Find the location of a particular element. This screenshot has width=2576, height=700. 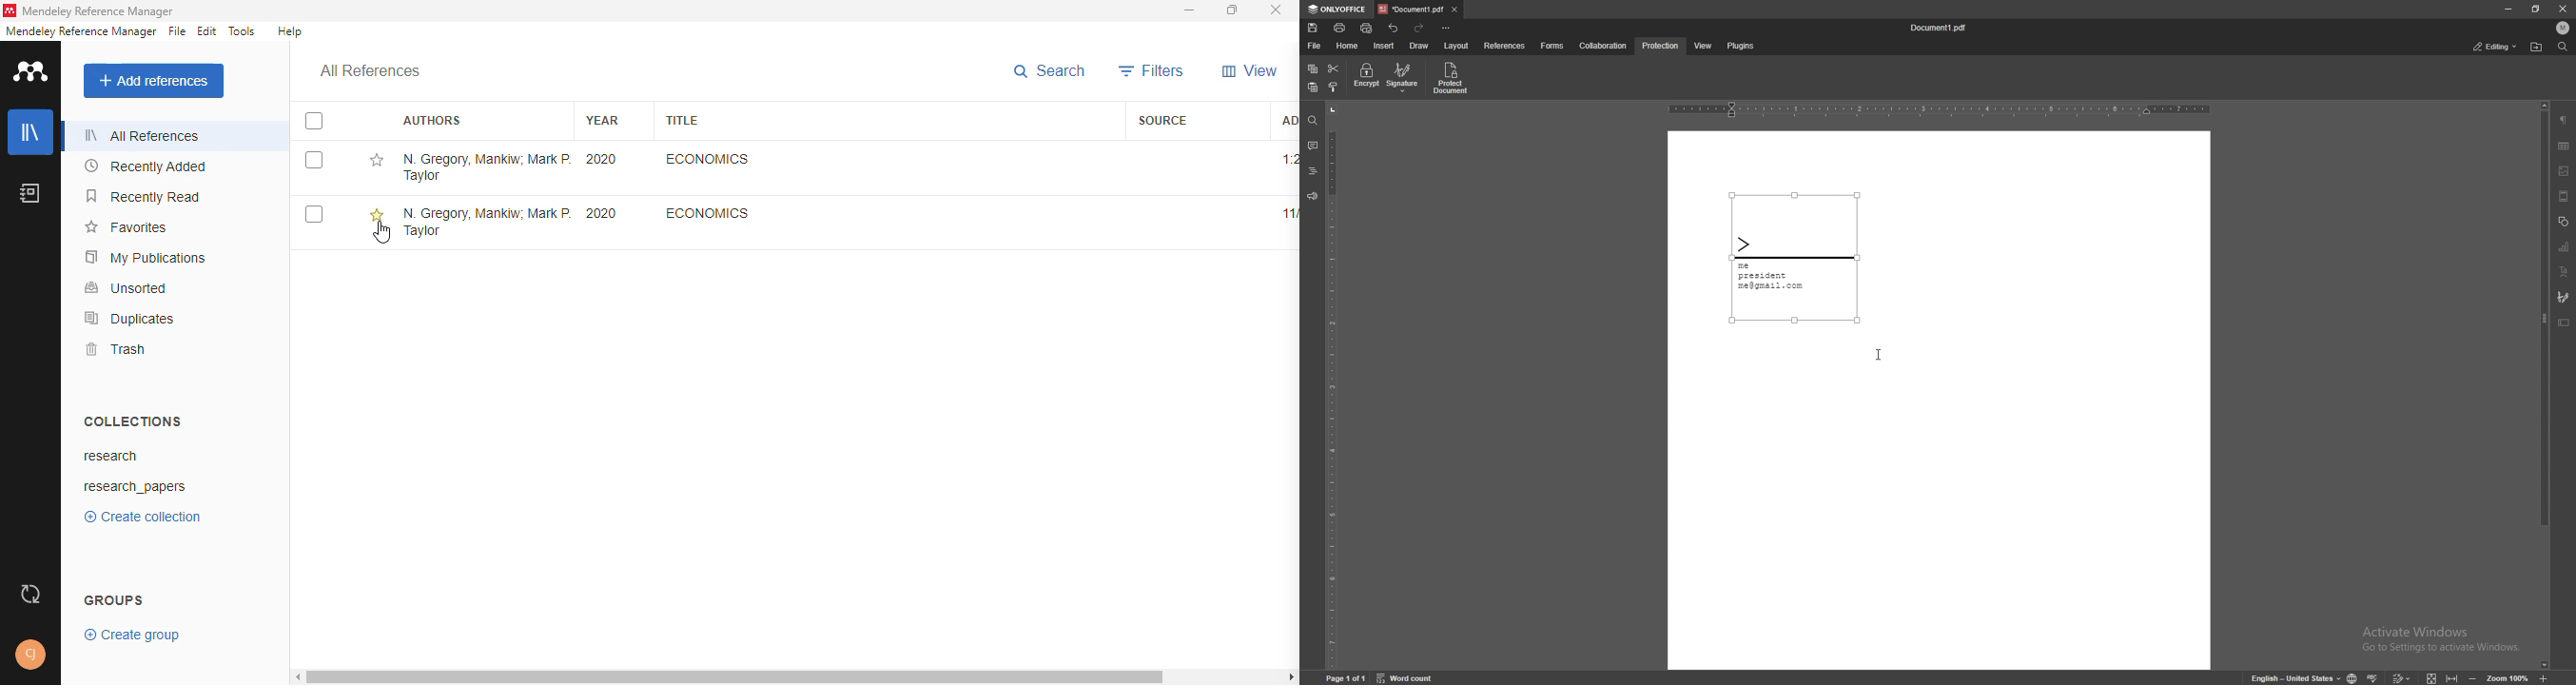

minimize is located at coordinates (1190, 11).